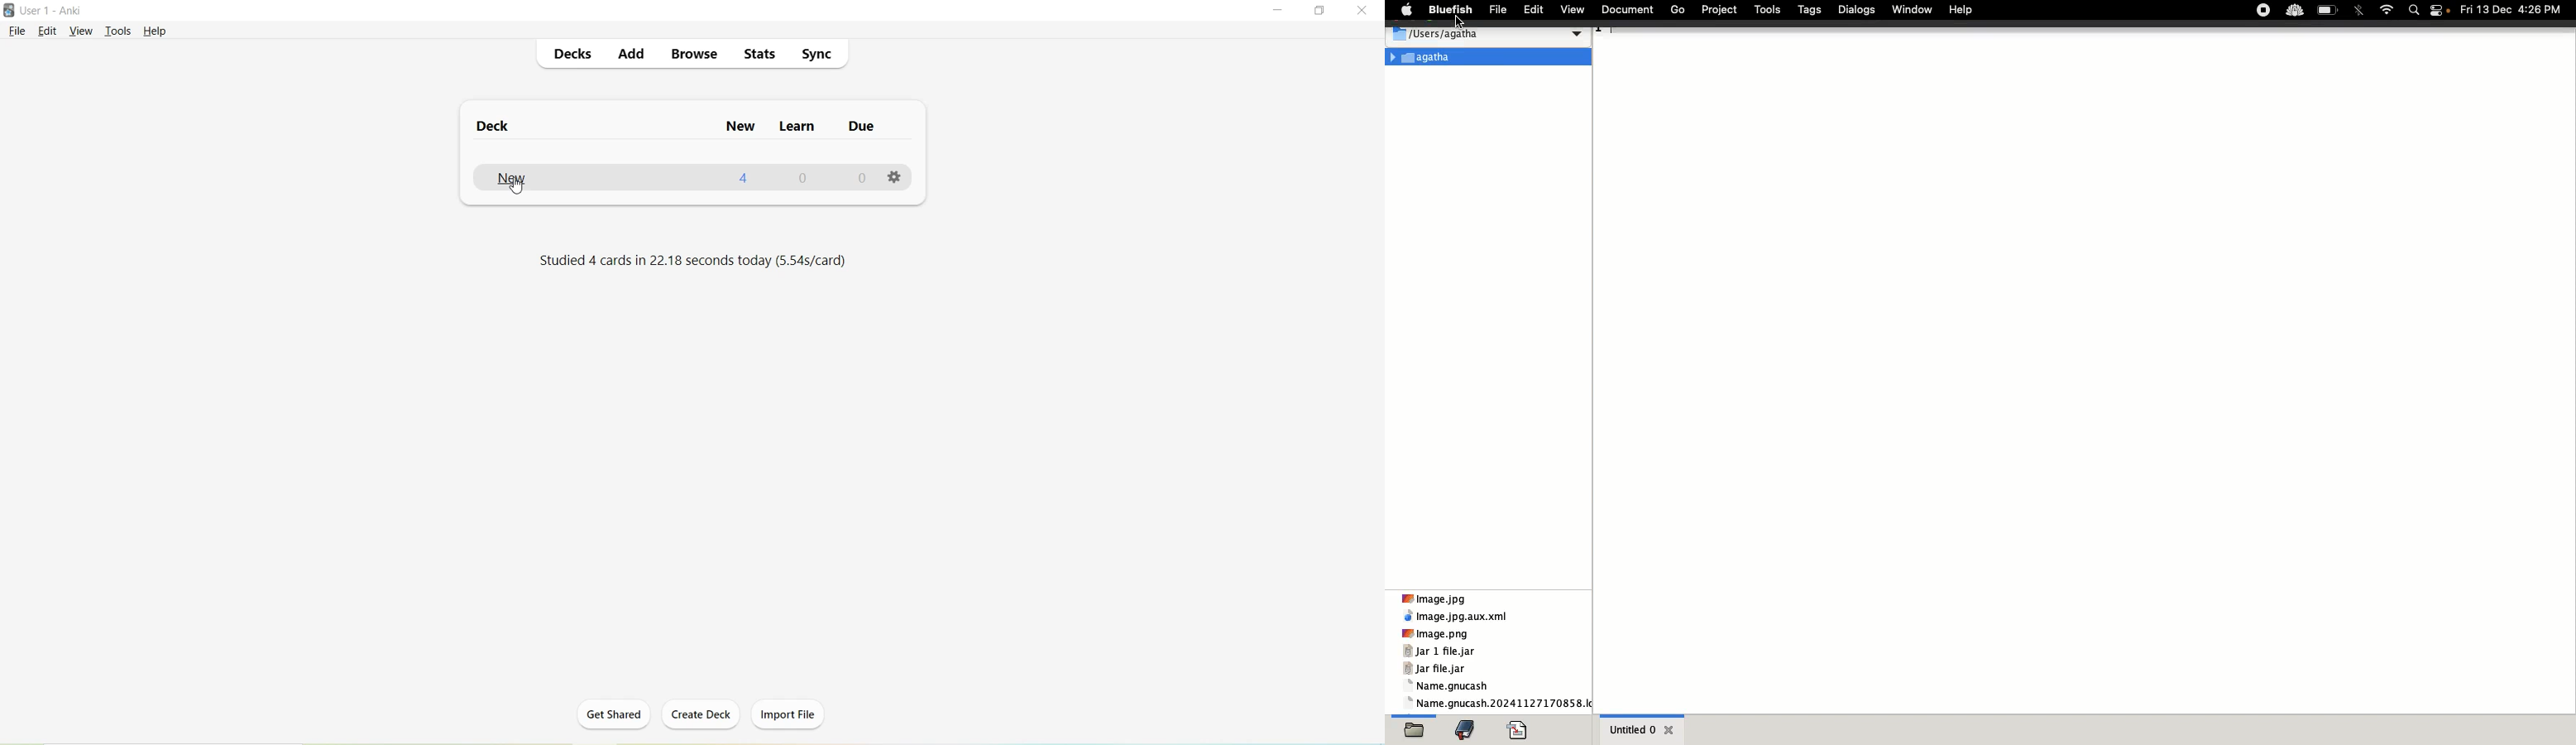 This screenshot has width=2576, height=756. I want to click on Help, so click(1960, 11).